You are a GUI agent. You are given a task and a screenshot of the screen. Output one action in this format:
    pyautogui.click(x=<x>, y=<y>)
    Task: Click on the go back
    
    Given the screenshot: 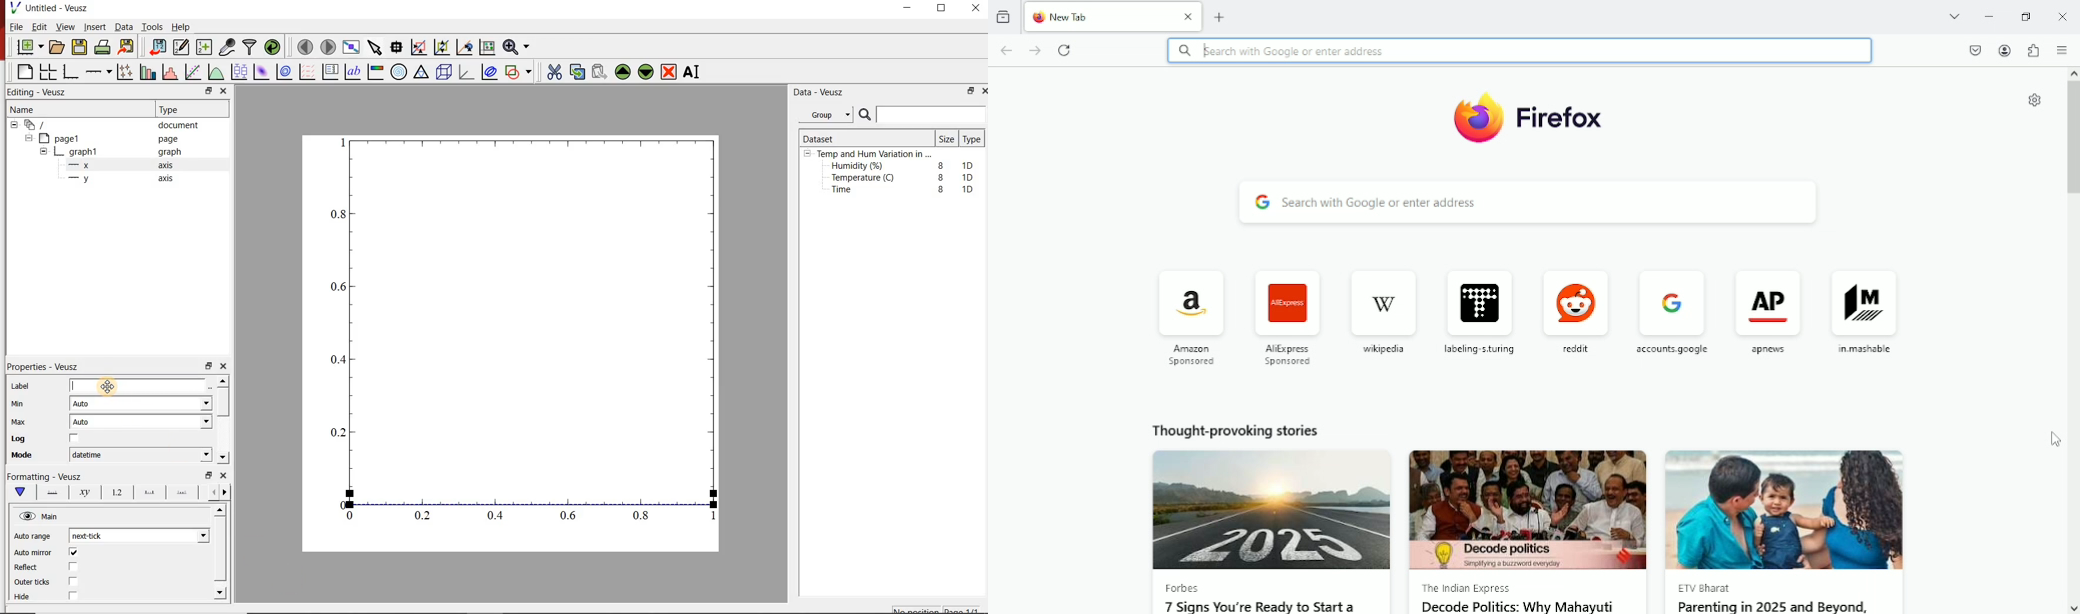 What is the action you would take?
    pyautogui.click(x=1006, y=50)
    